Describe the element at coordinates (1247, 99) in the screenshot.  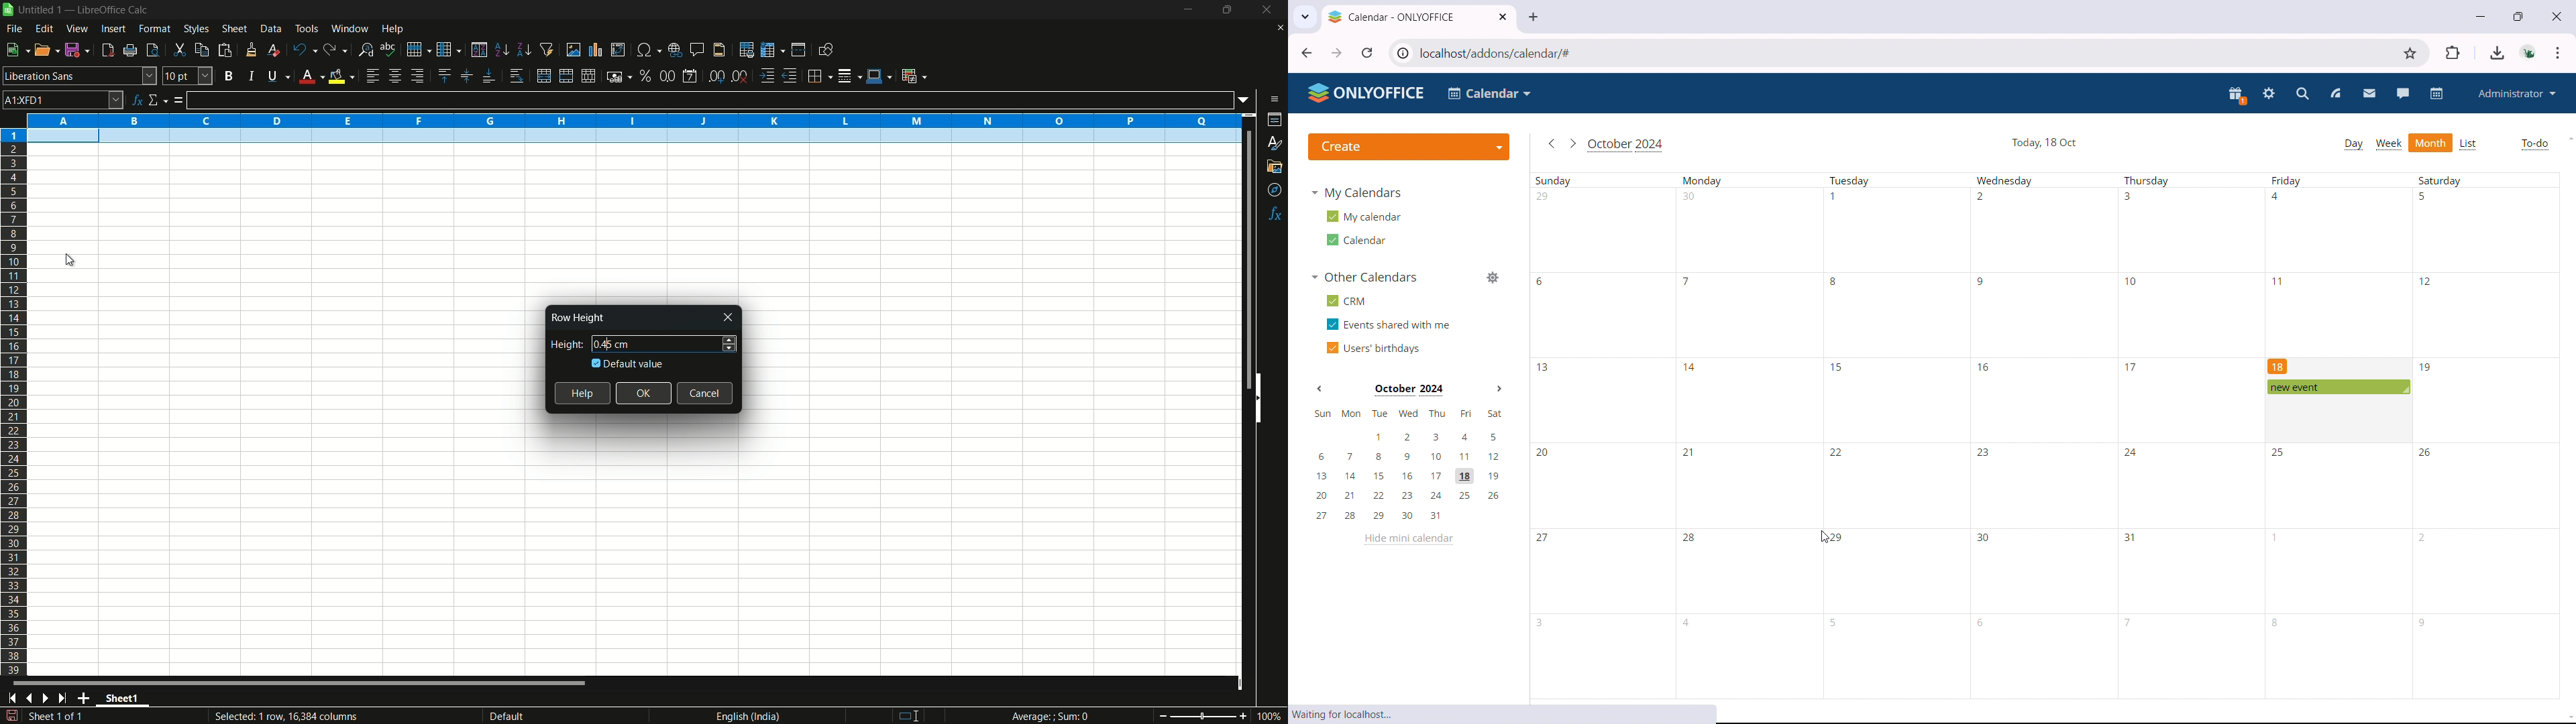
I see `formula input options` at that location.